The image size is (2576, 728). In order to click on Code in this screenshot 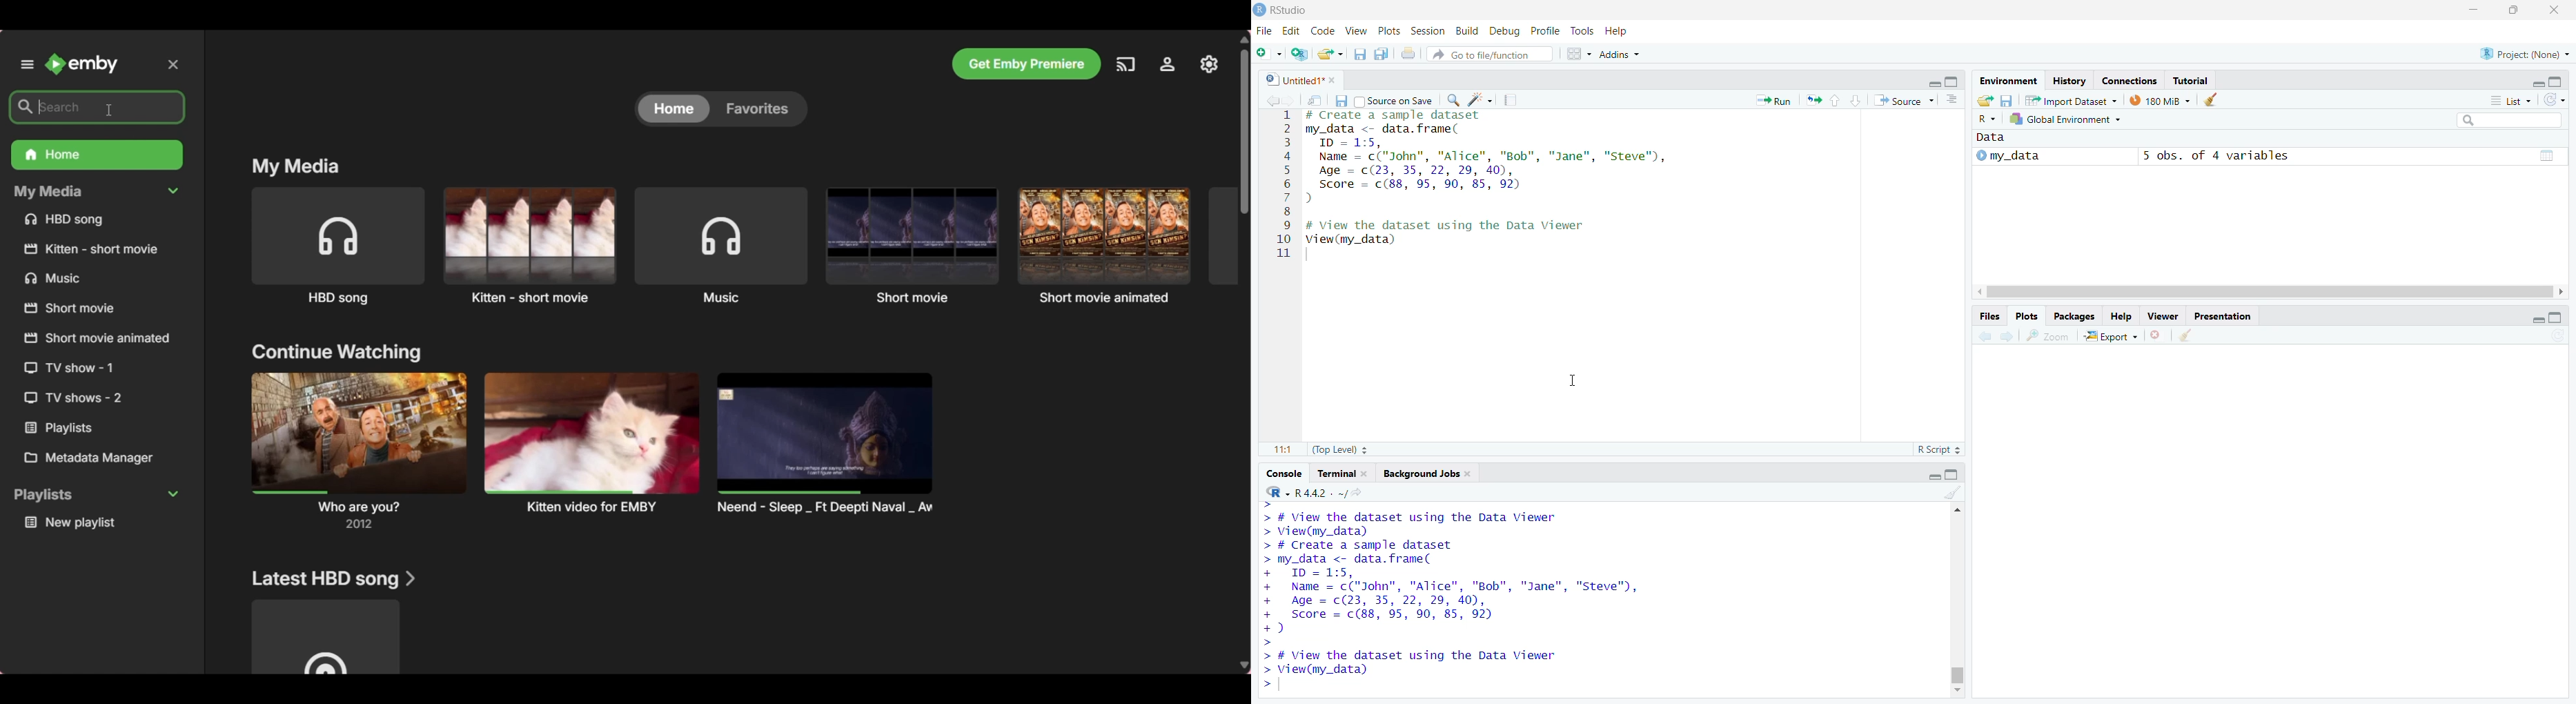, I will do `click(1326, 32)`.